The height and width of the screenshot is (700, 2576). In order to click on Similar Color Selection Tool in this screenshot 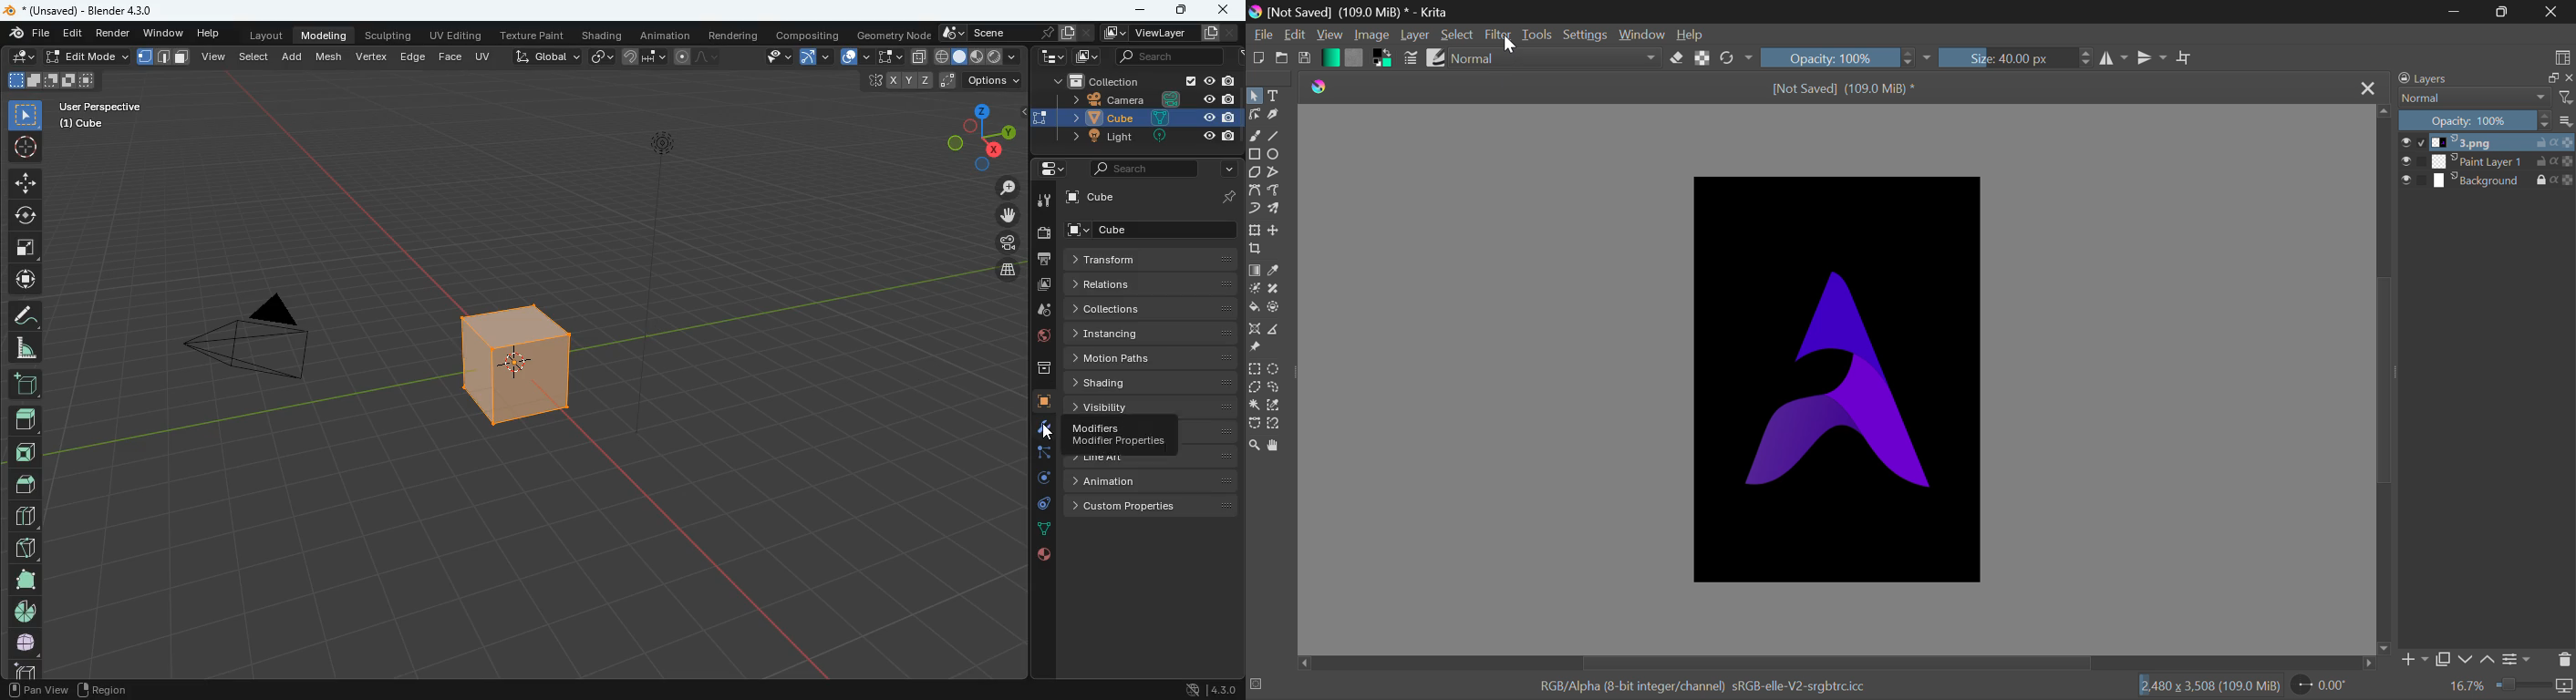, I will do `click(1279, 406)`.